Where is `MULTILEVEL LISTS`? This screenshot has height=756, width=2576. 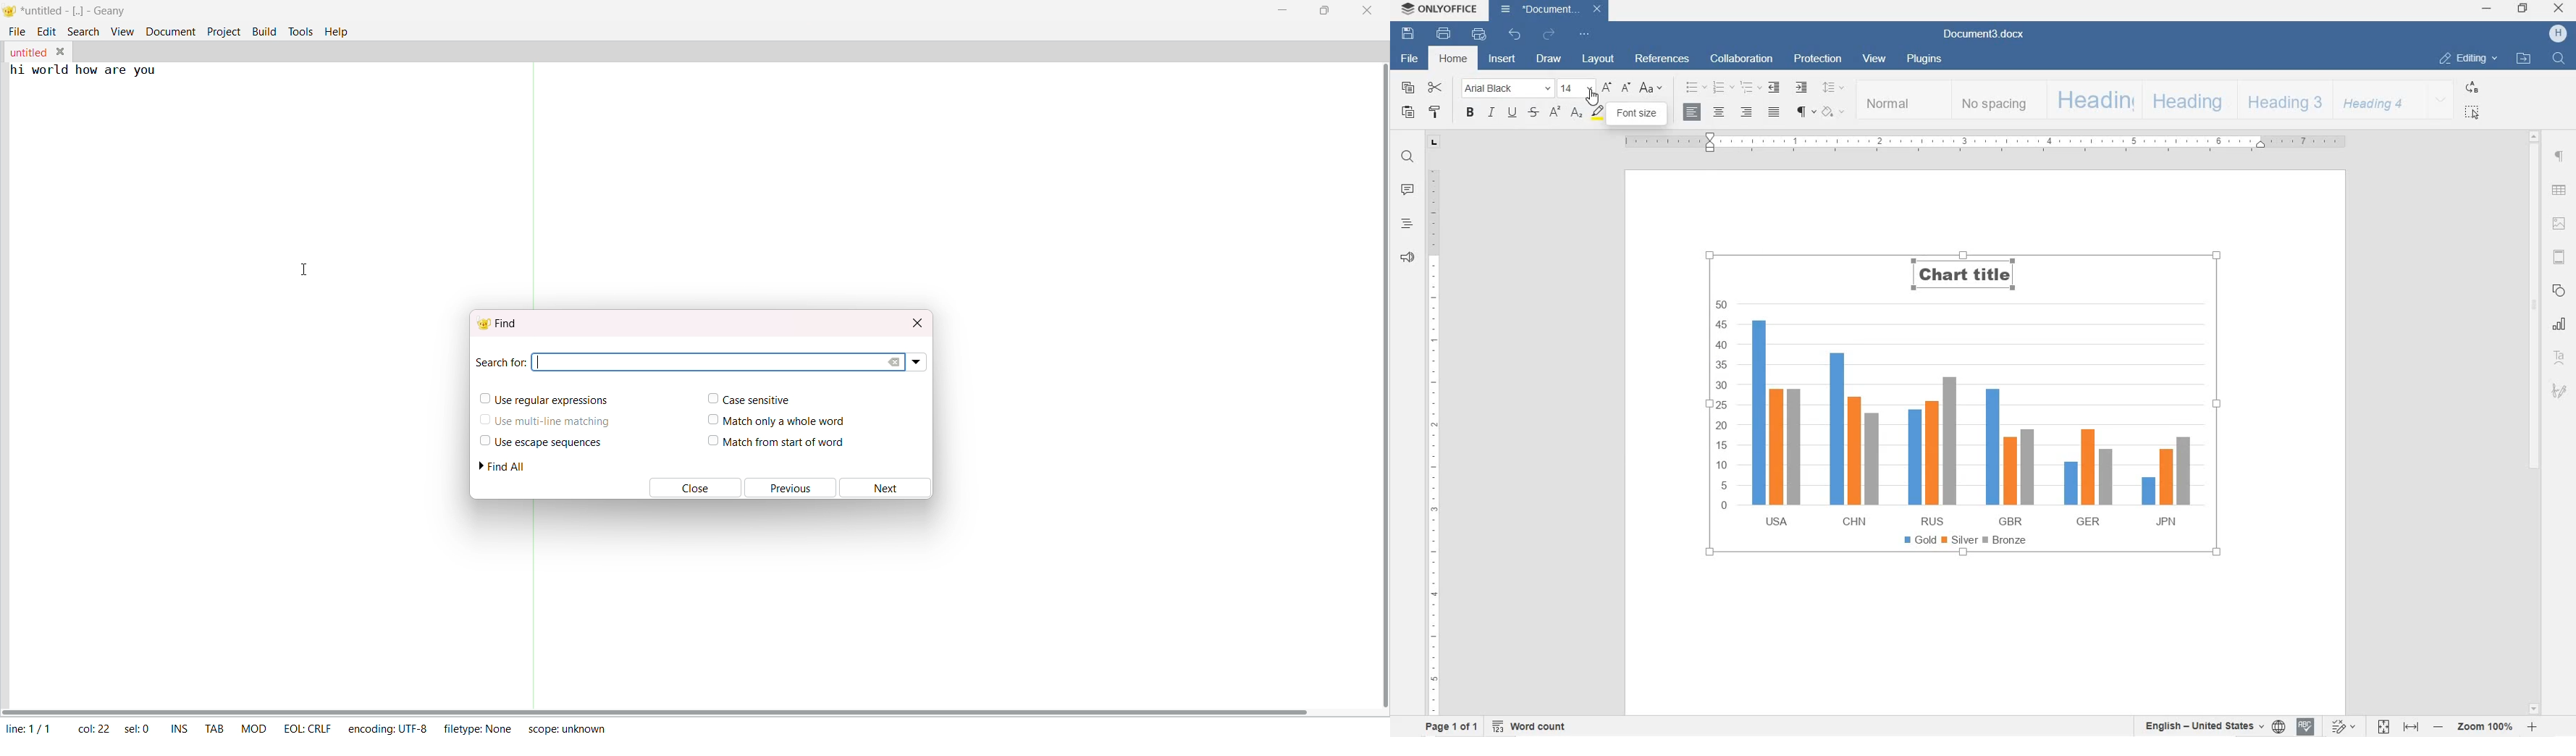 MULTILEVEL LISTS is located at coordinates (1751, 88).